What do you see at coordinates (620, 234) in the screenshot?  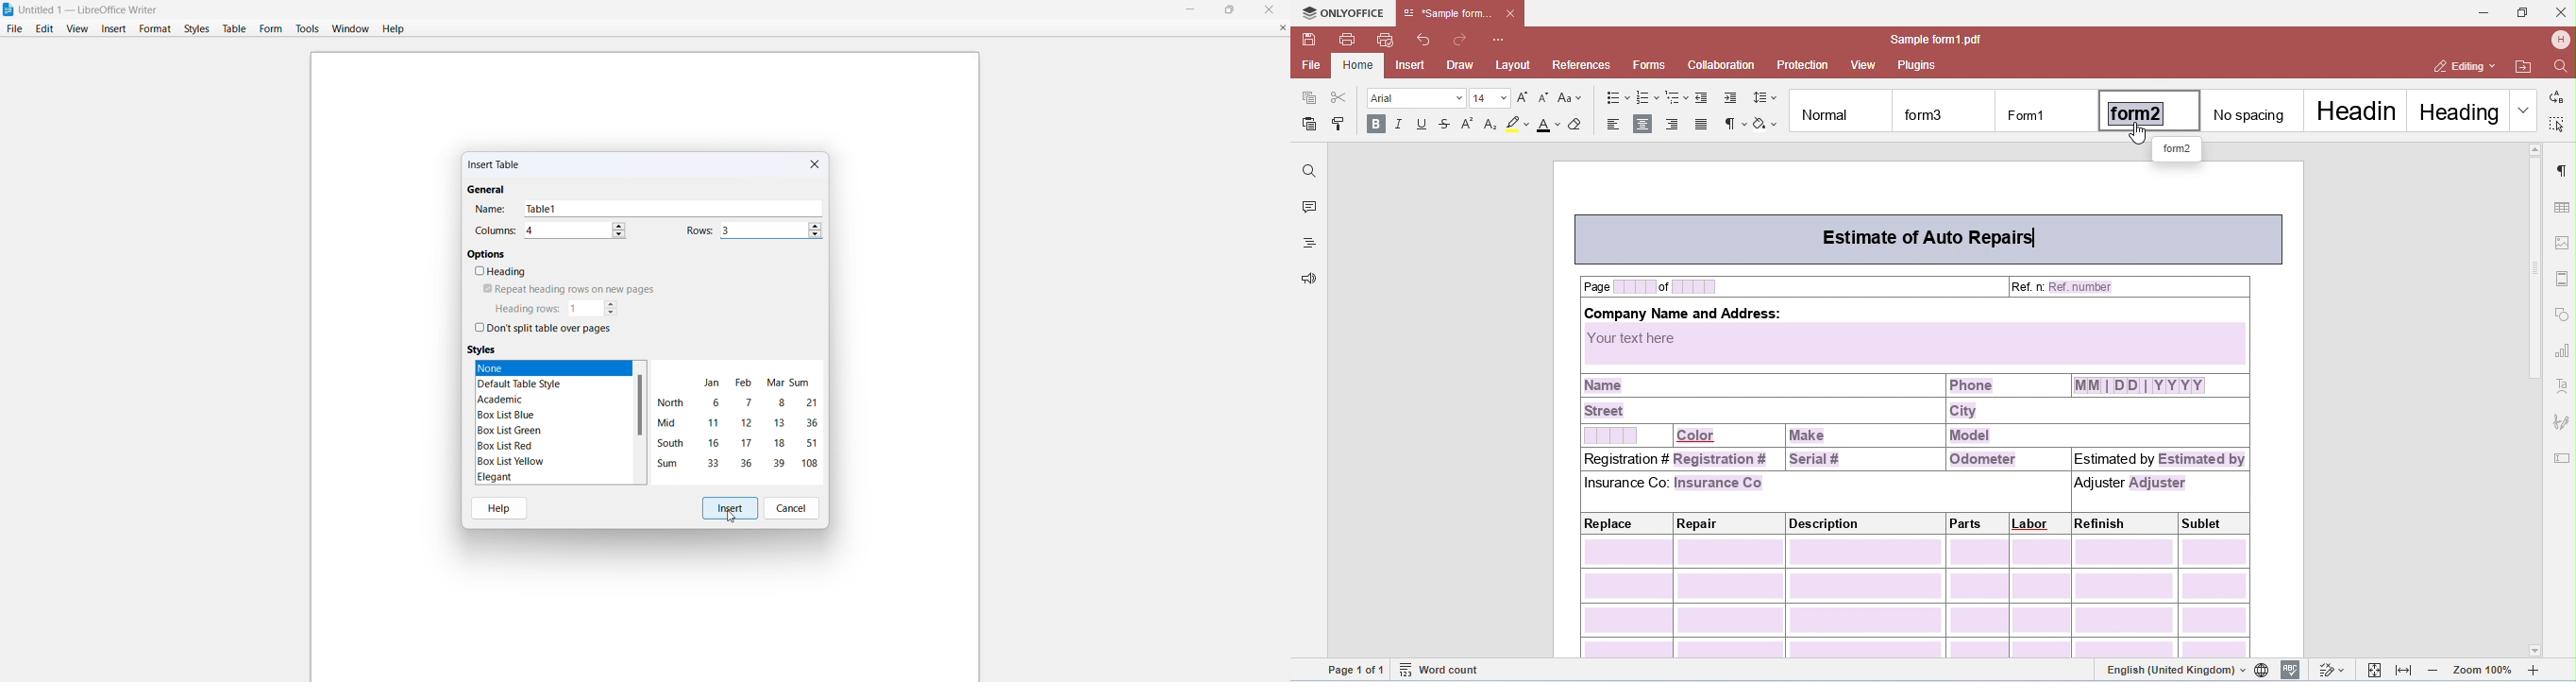 I see `decrease column` at bounding box center [620, 234].